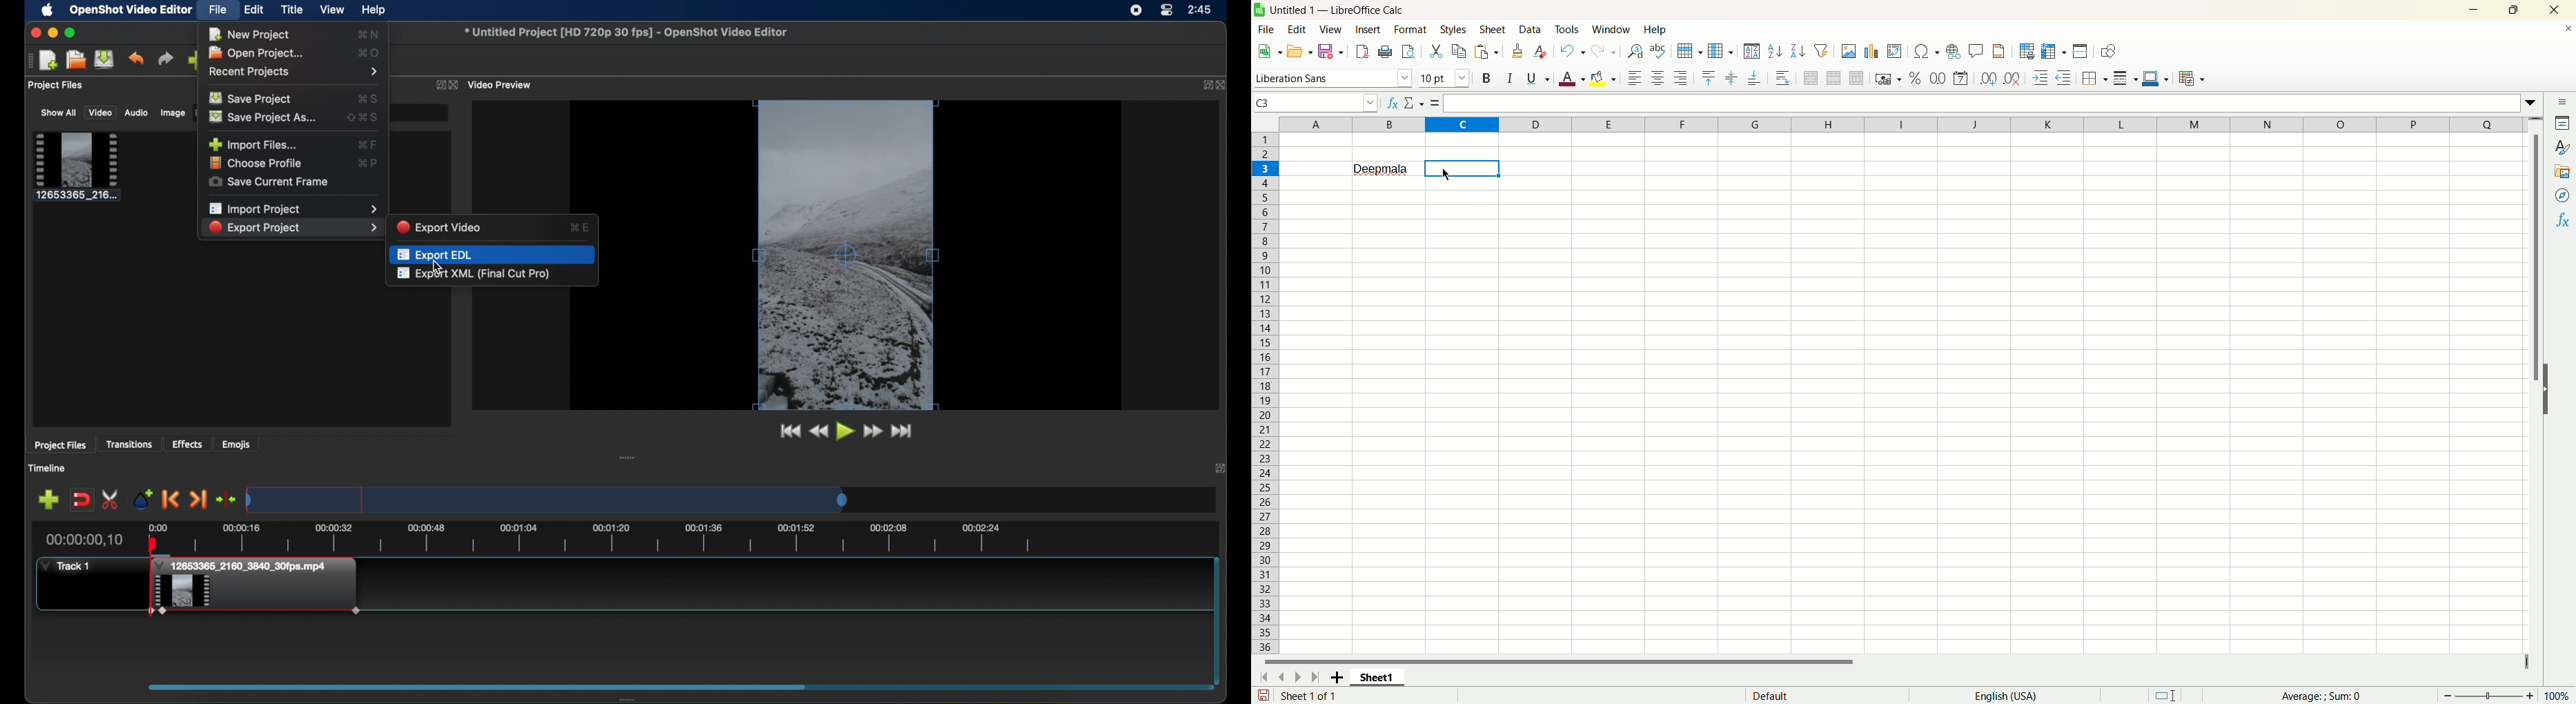 The image size is (2576, 728). Describe the element at coordinates (47, 10) in the screenshot. I see `apple icon` at that location.